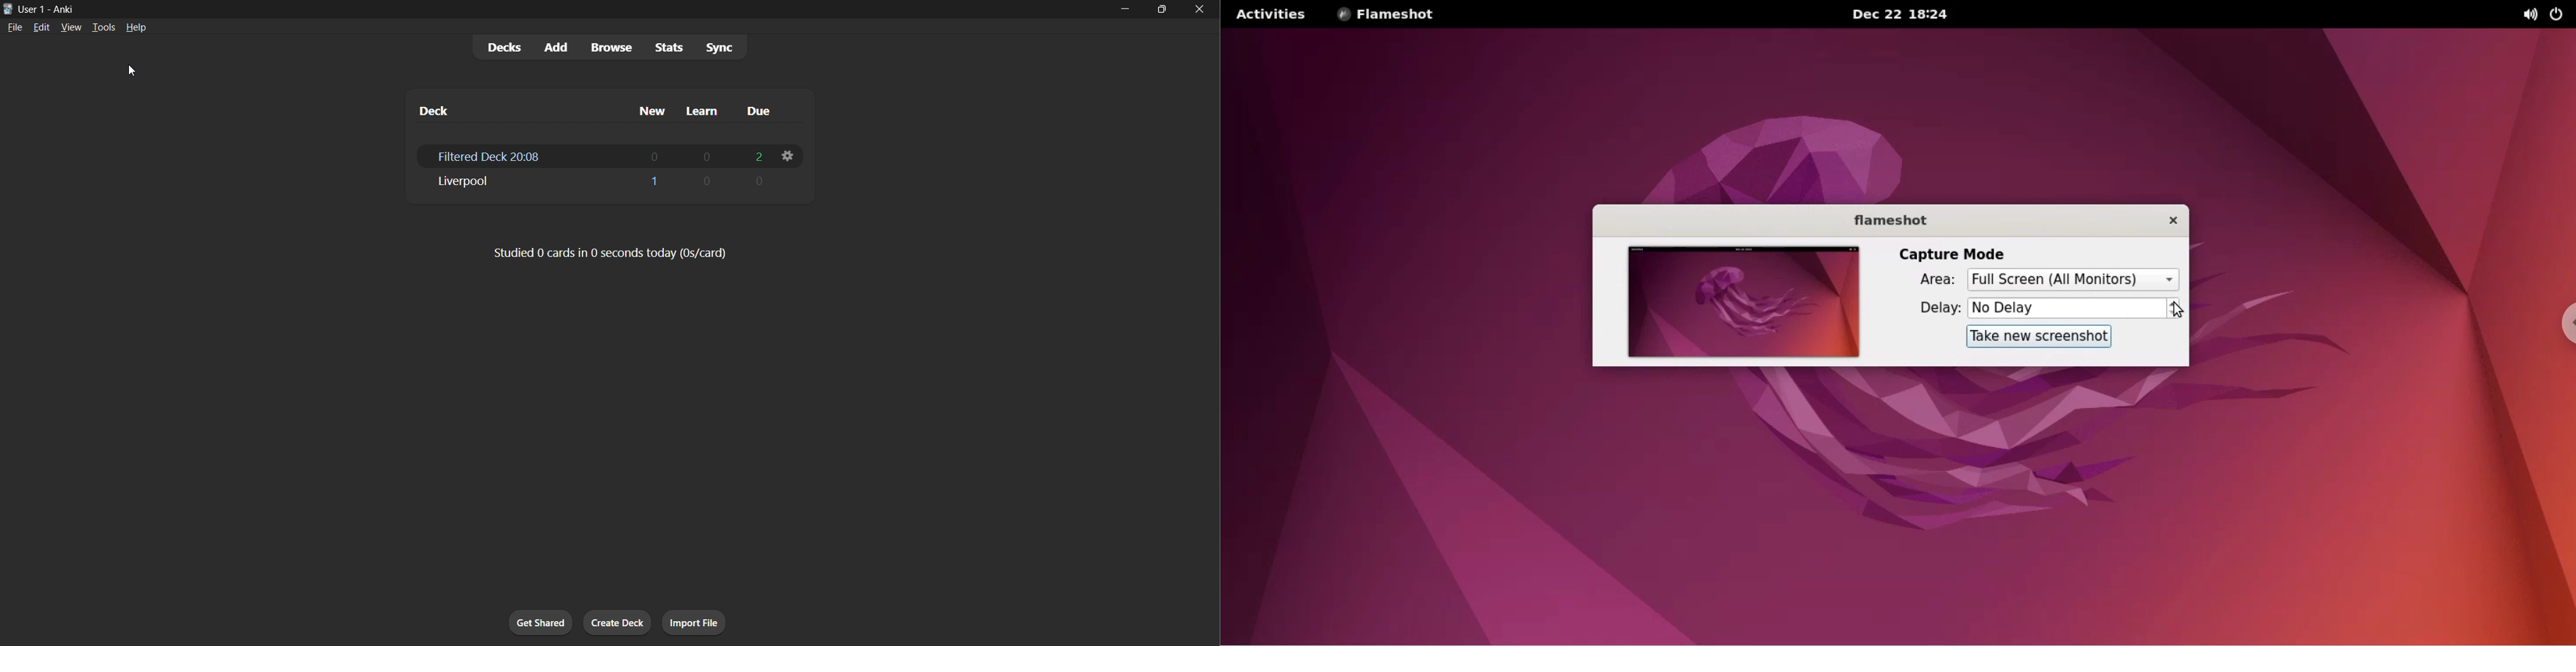  Describe the element at coordinates (695, 622) in the screenshot. I see `import file` at that location.